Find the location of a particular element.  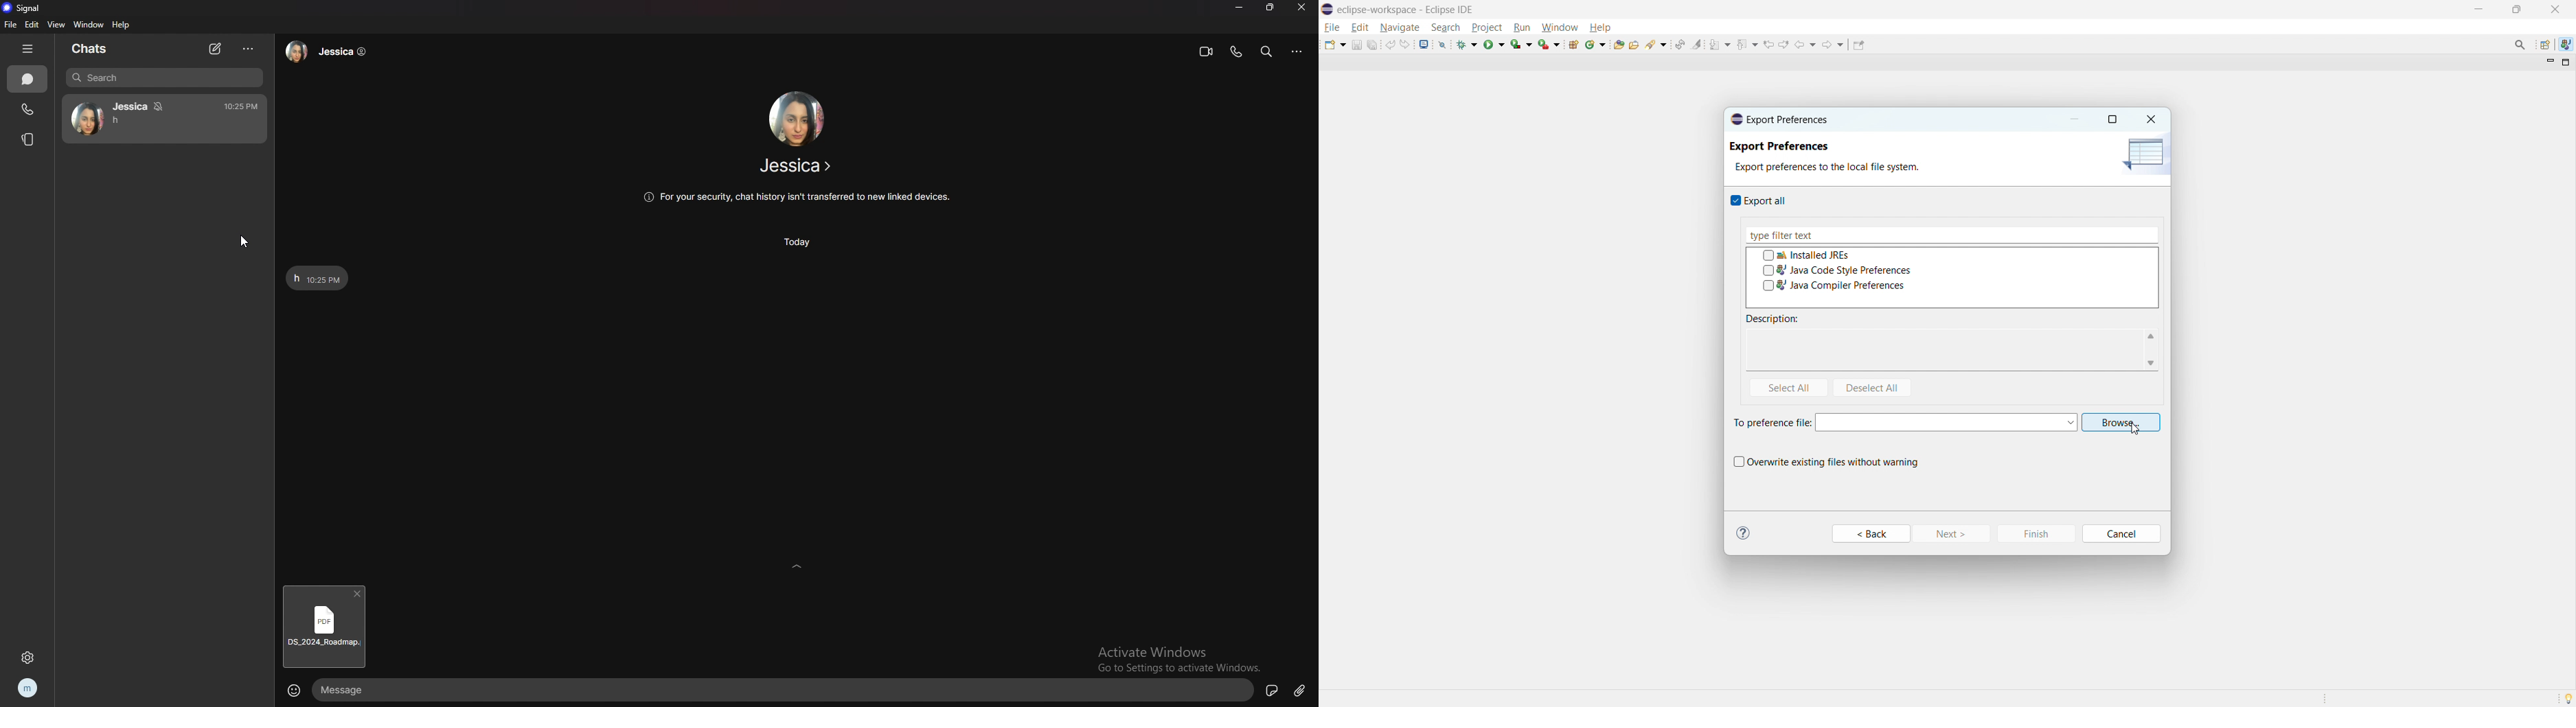

view next location is located at coordinates (1784, 44).